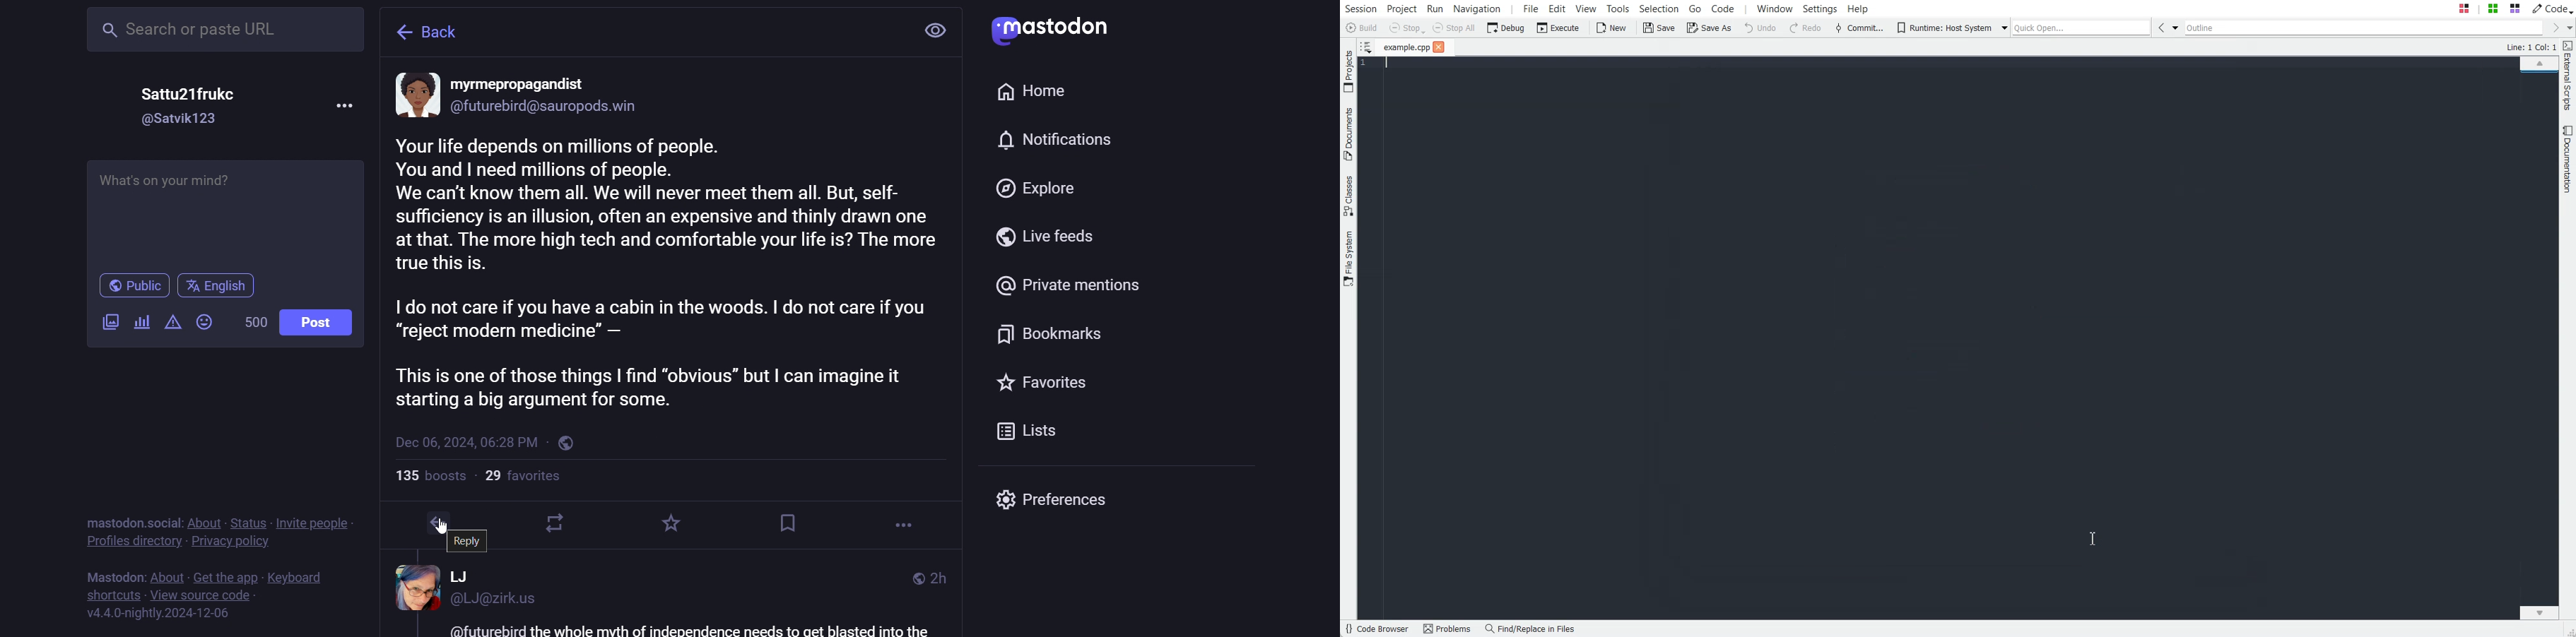 This screenshot has height=644, width=2576. What do you see at coordinates (1361, 28) in the screenshot?
I see `Build` at bounding box center [1361, 28].